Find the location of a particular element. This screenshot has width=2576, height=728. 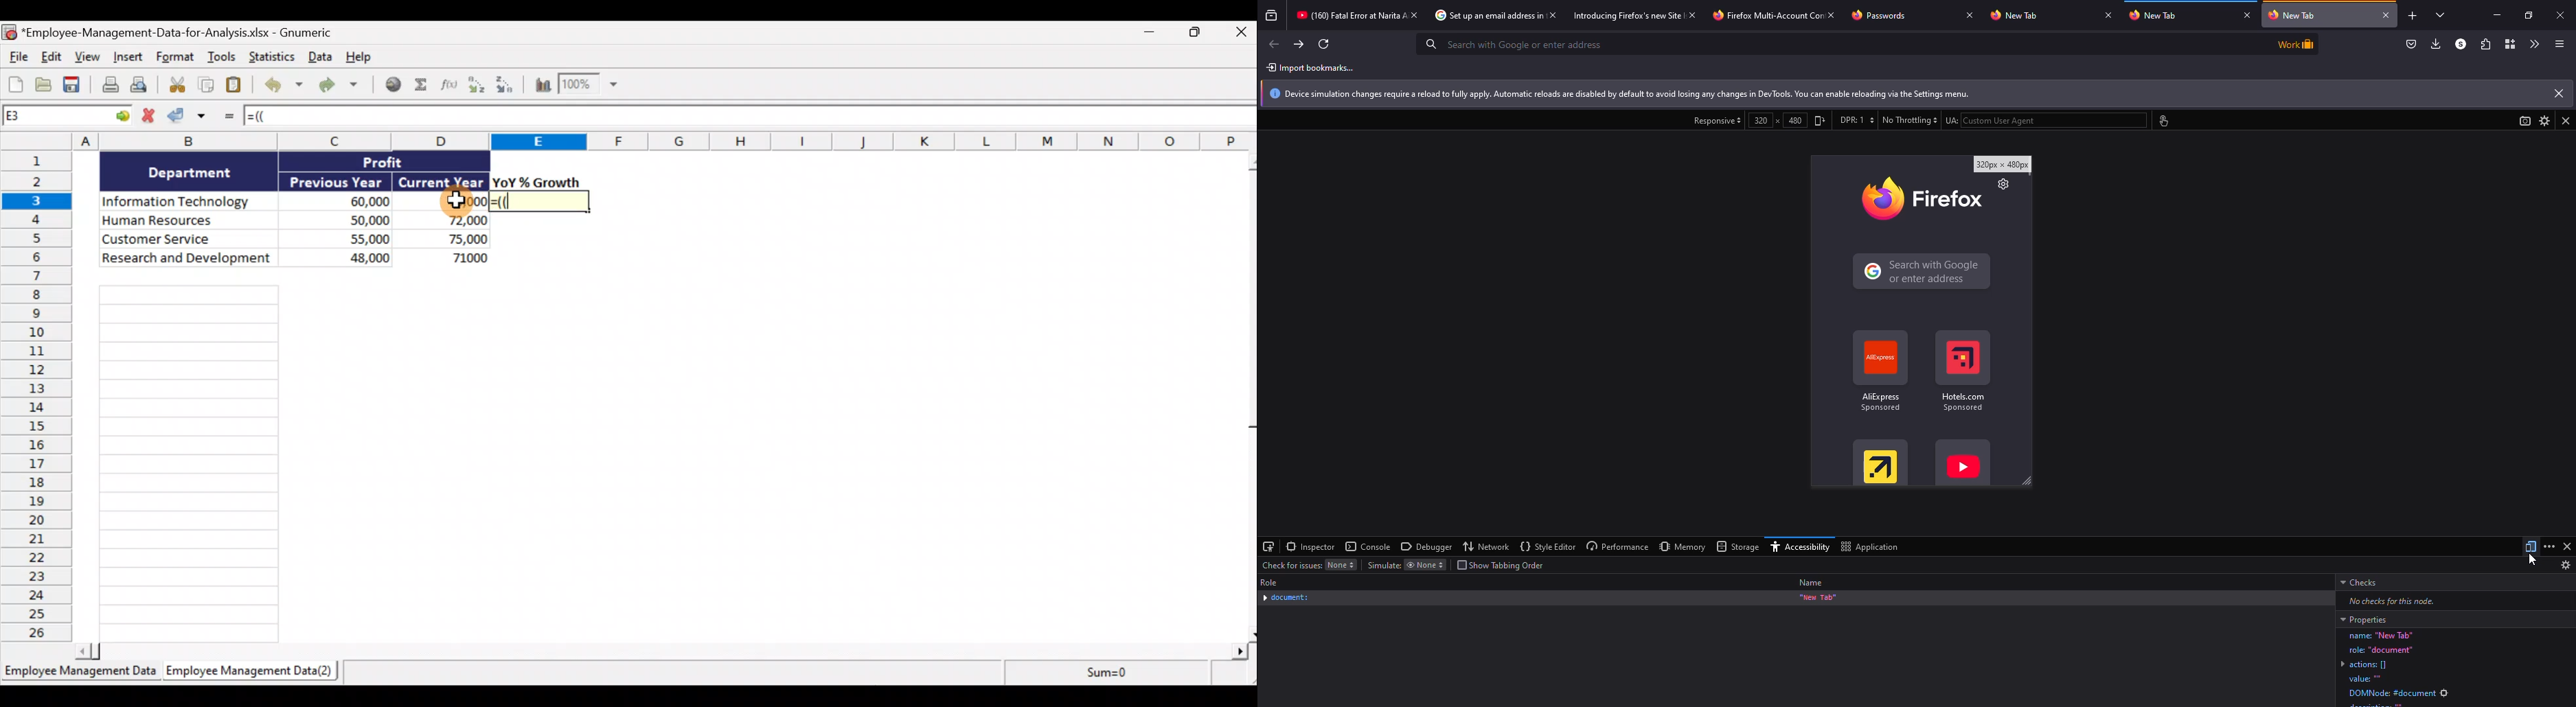

Maximise is located at coordinates (1199, 32).